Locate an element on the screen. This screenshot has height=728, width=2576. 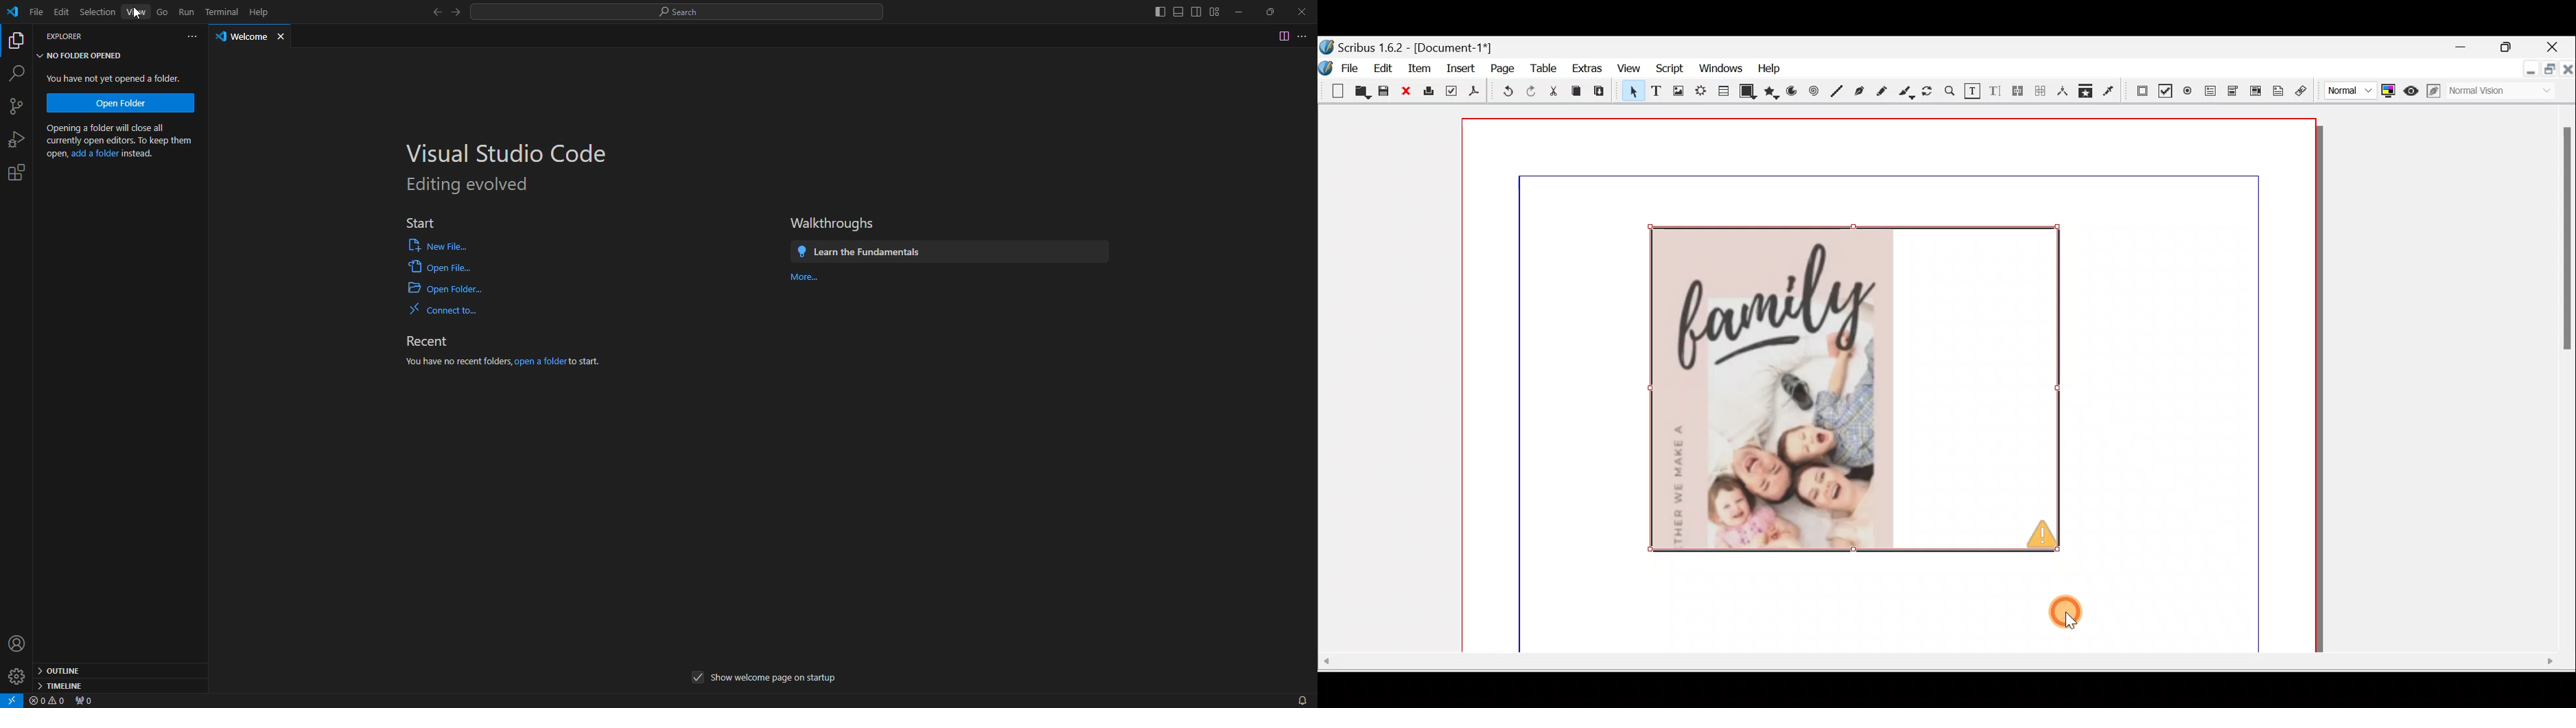
Copy is located at coordinates (1577, 91).